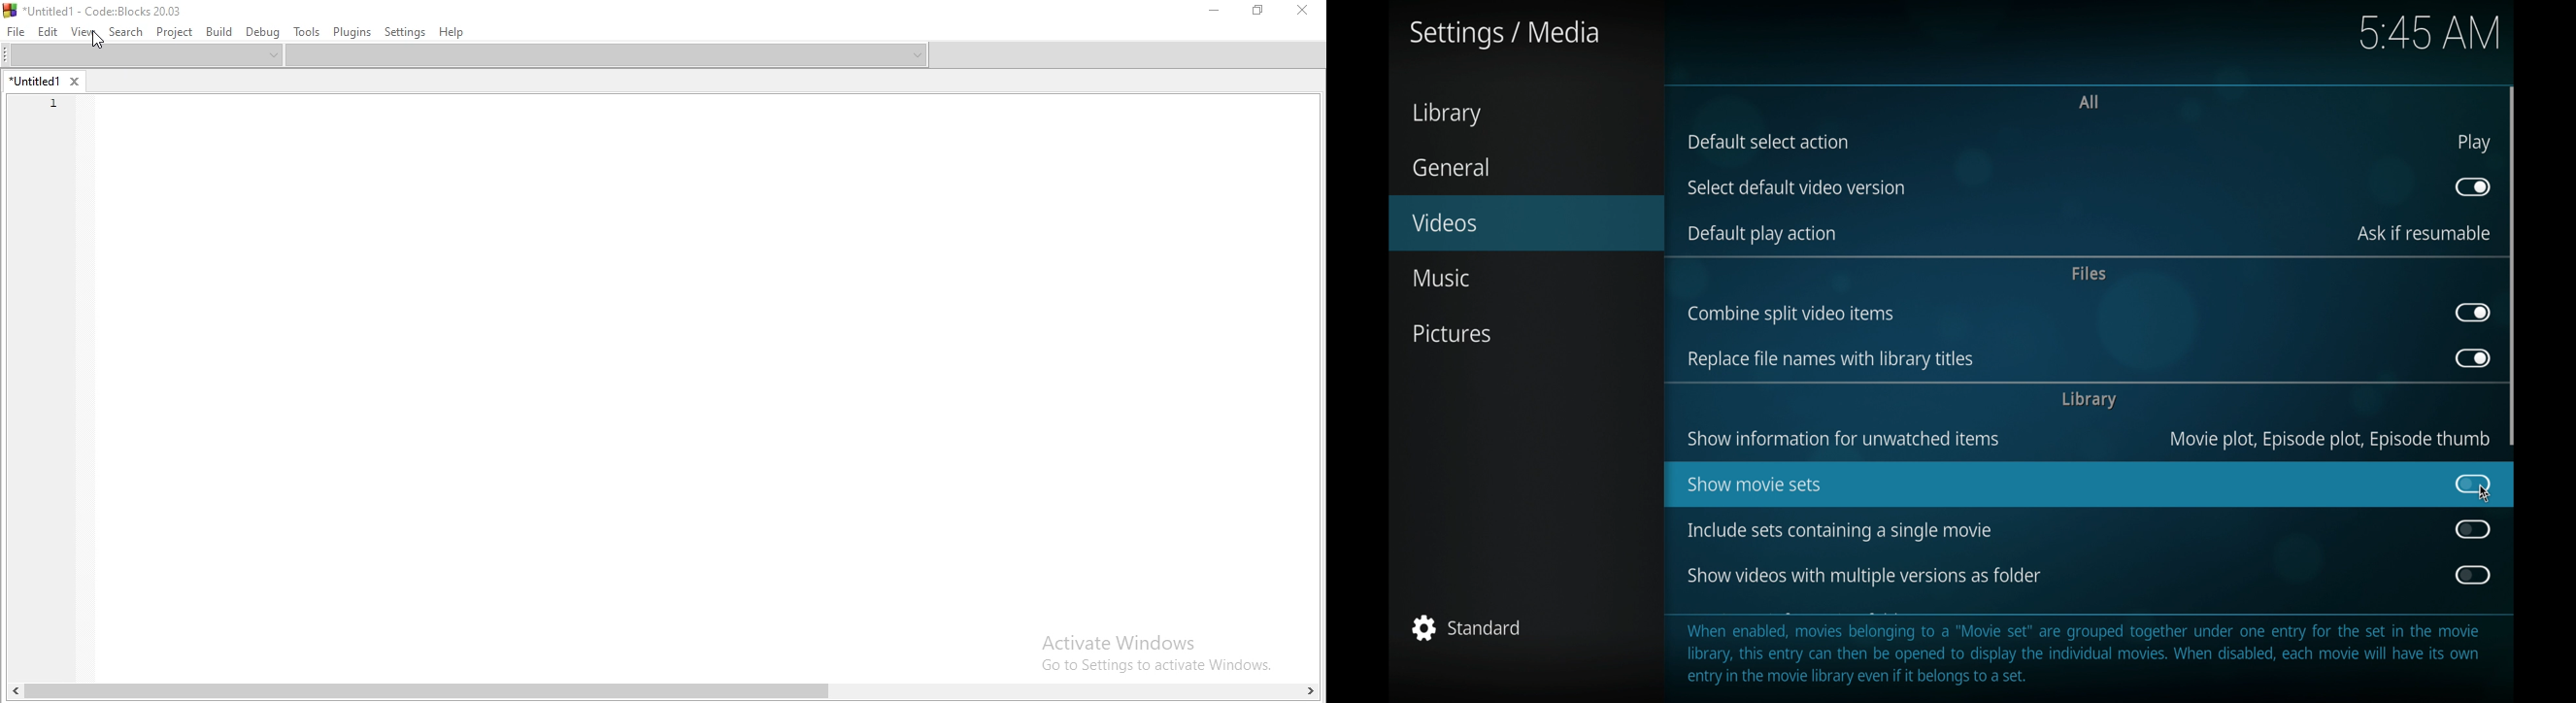 The width and height of the screenshot is (2576, 728). What do you see at coordinates (1441, 278) in the screenshot?
I see `music` at bounding box center [1441, 278].